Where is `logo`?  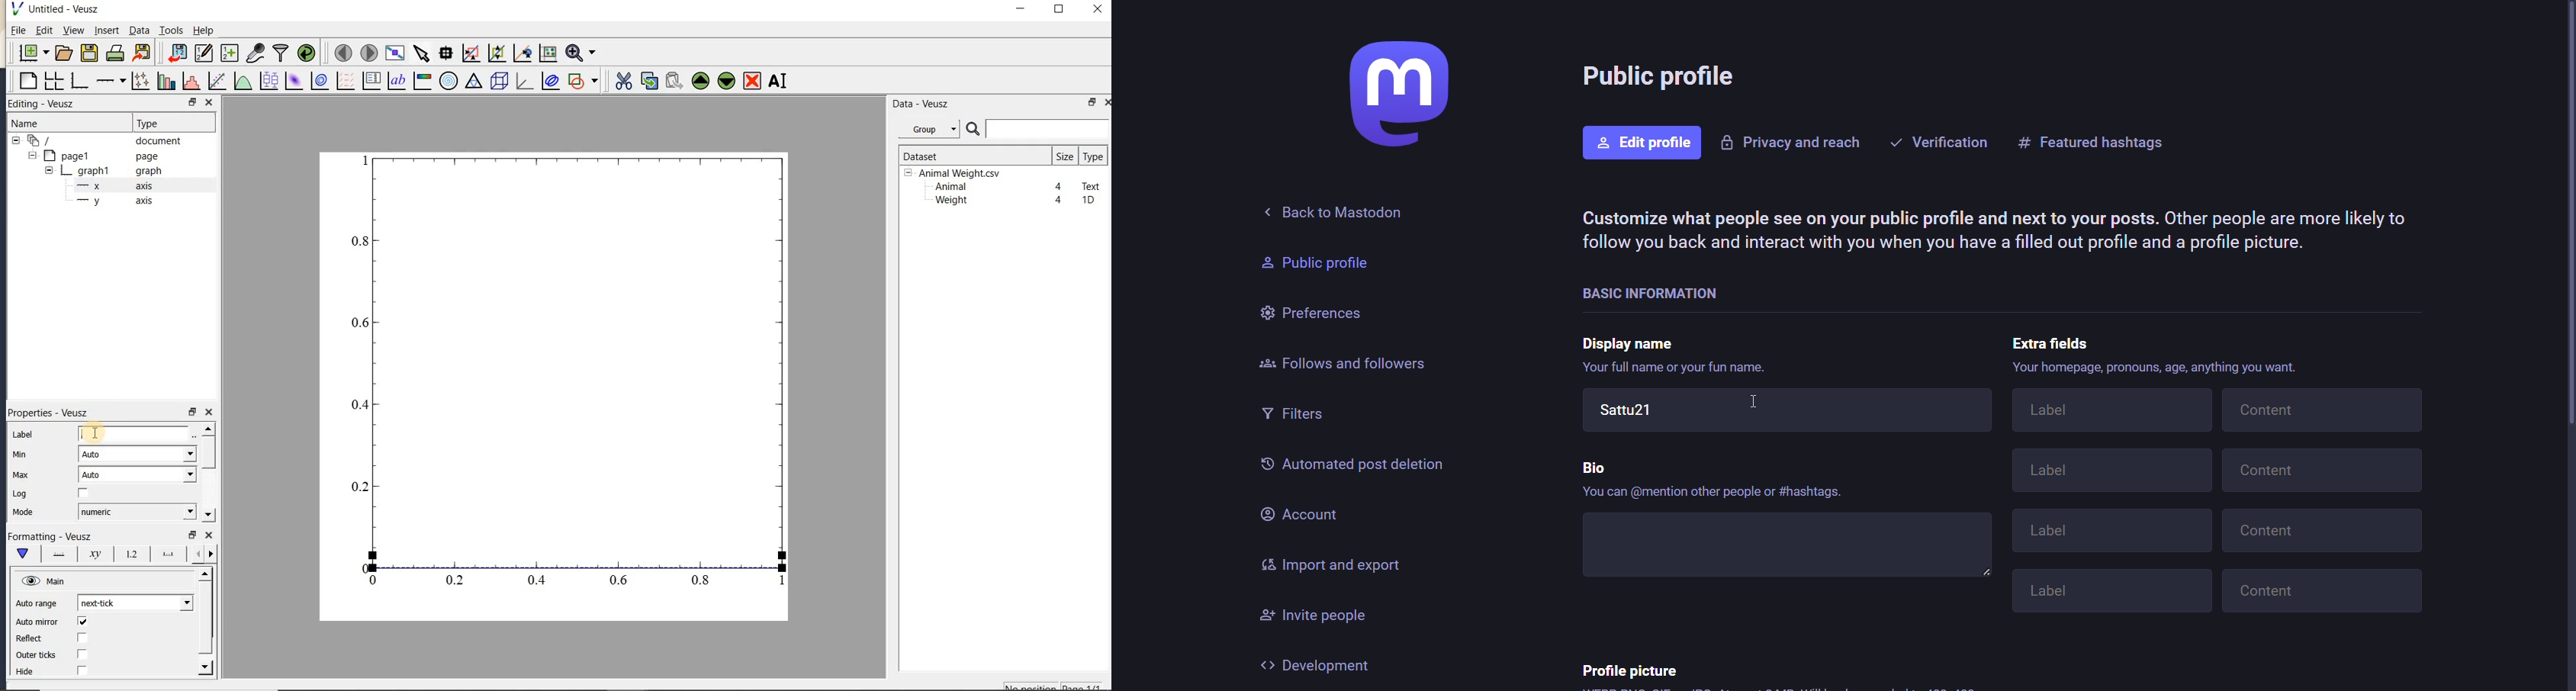 logo is located at coordinates (1394, 95).